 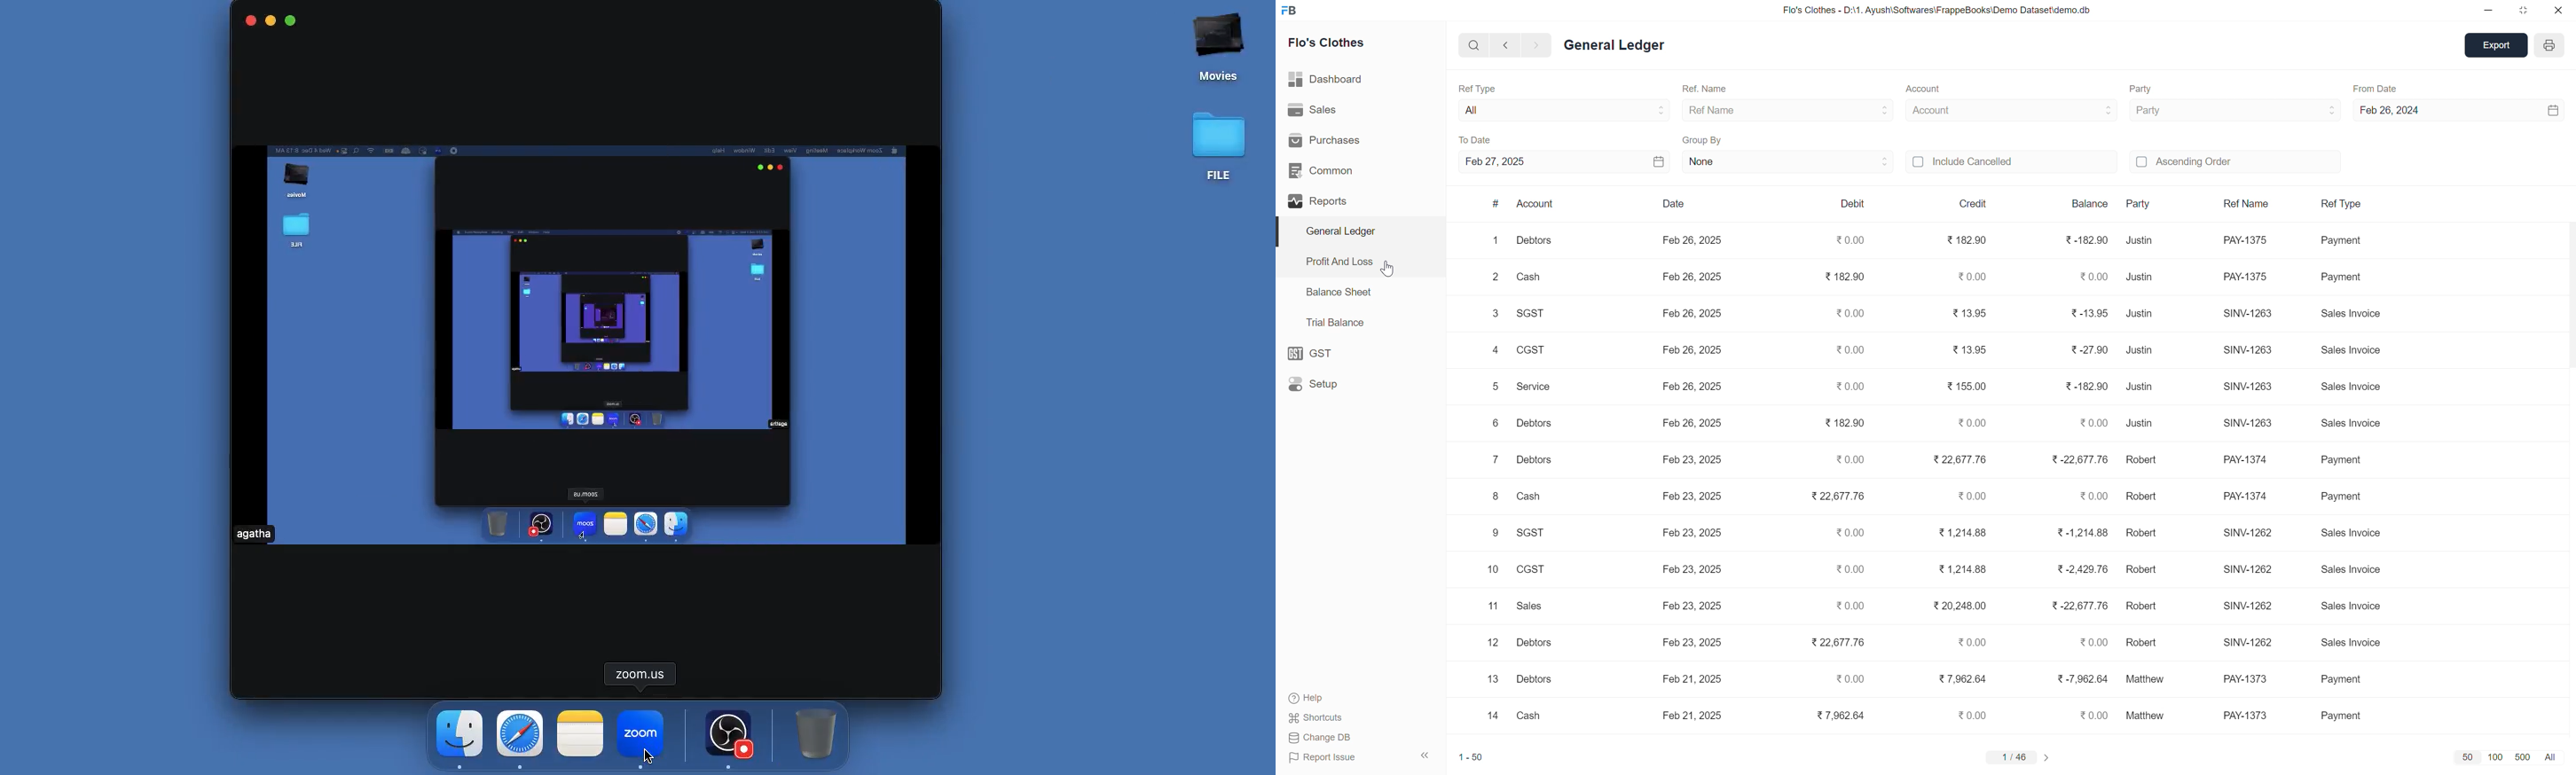 What do you see at coordinates (2144, 532) in the screenshot?
I see `Robert` at bounding box center [2144, 532].